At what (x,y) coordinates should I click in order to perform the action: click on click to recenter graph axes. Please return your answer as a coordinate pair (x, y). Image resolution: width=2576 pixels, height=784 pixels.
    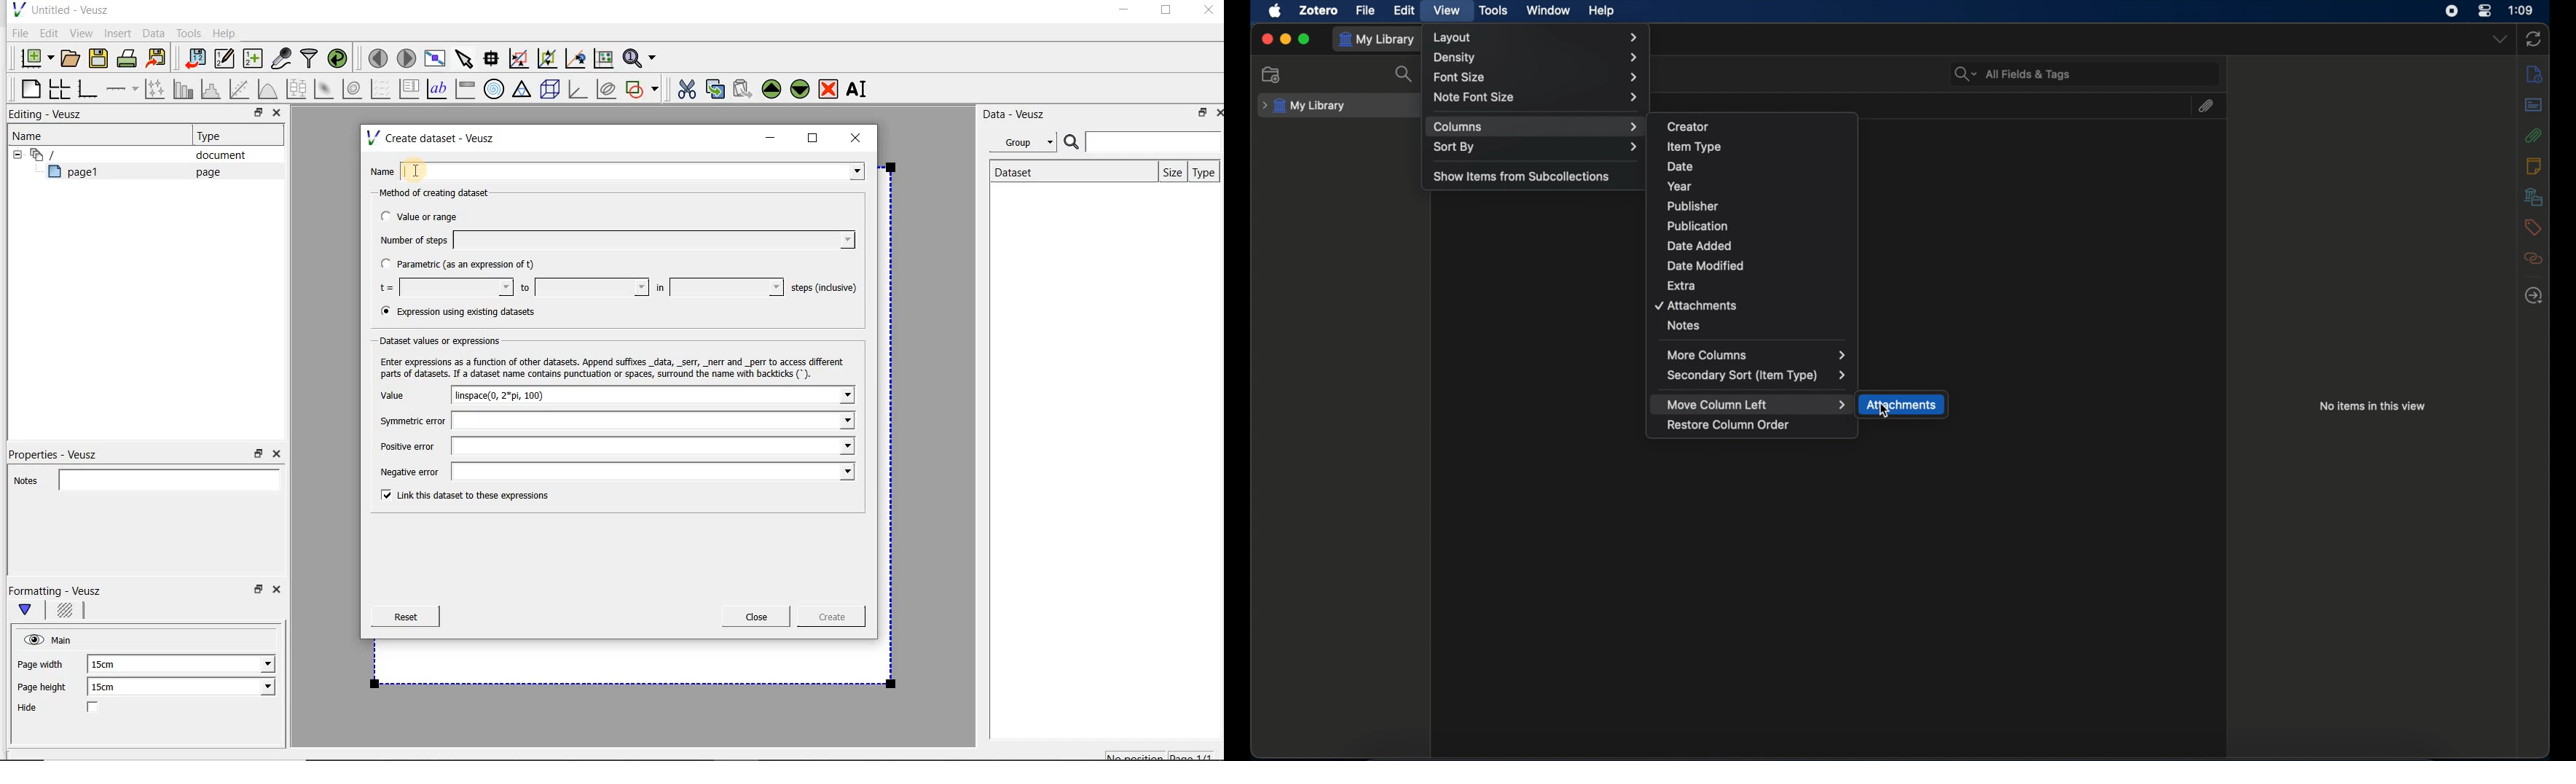
    Looking at the image, I should click on (576, 59).